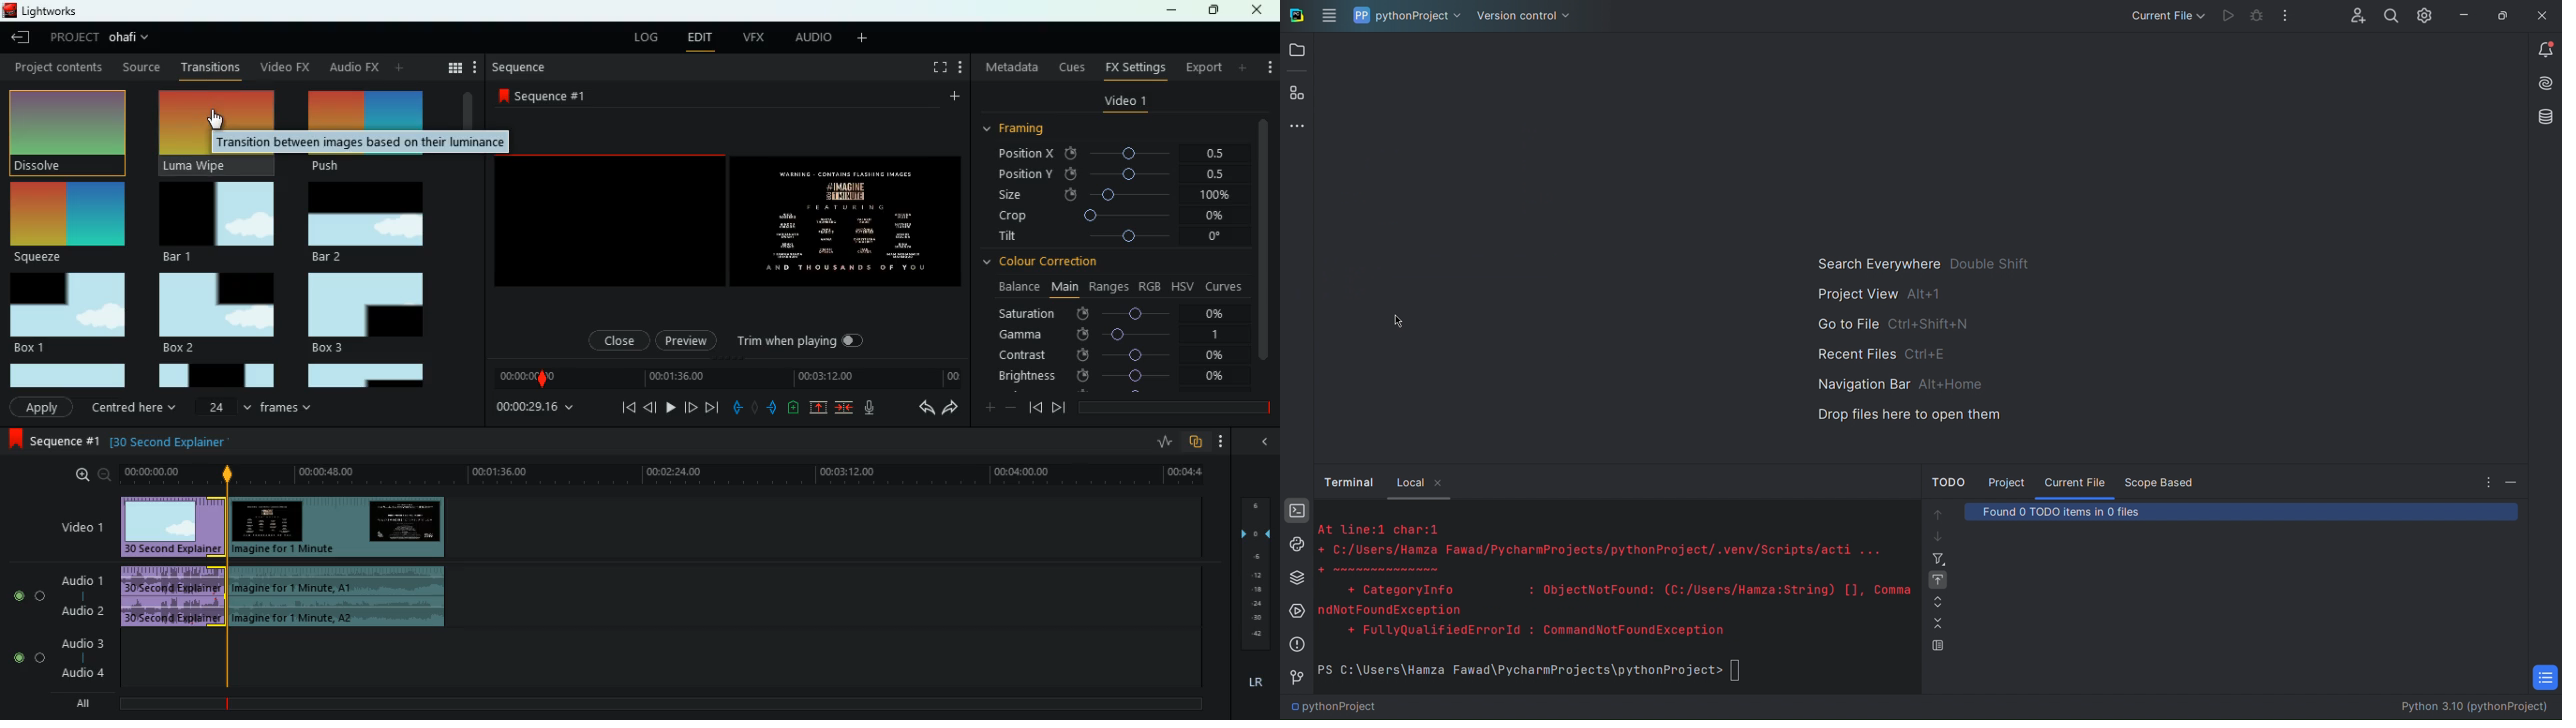 Image resolution: width=2576 pixels, height=728 pixels. I want to click on More, so click(2482, 480).